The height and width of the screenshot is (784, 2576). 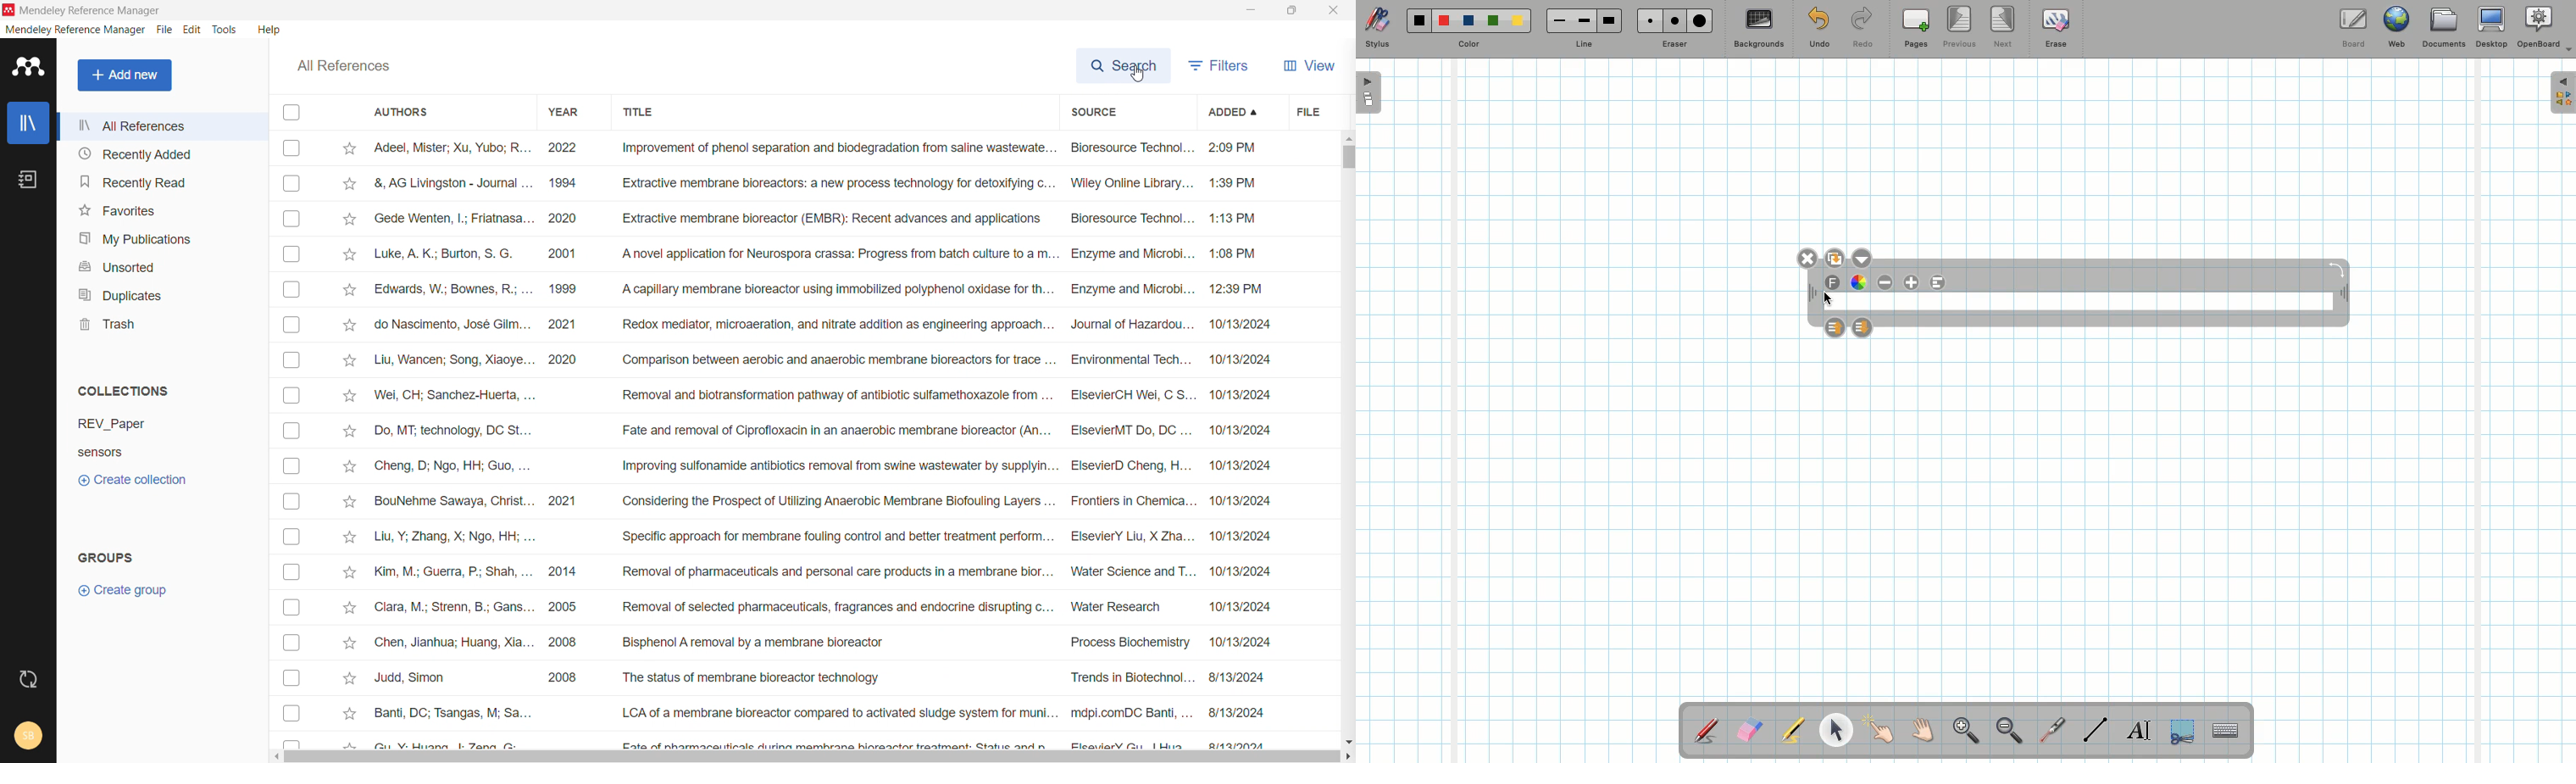 What do you see at coordinates (821, 709) in the screenshot?
I see `Banti, DC; Tsangas, M; Sa... LCA of a membrane bioreactor compared to activated sludge system for muni... mdpi.comDC Banti, ... 8/13/2024` at bounding box center [821, 709].